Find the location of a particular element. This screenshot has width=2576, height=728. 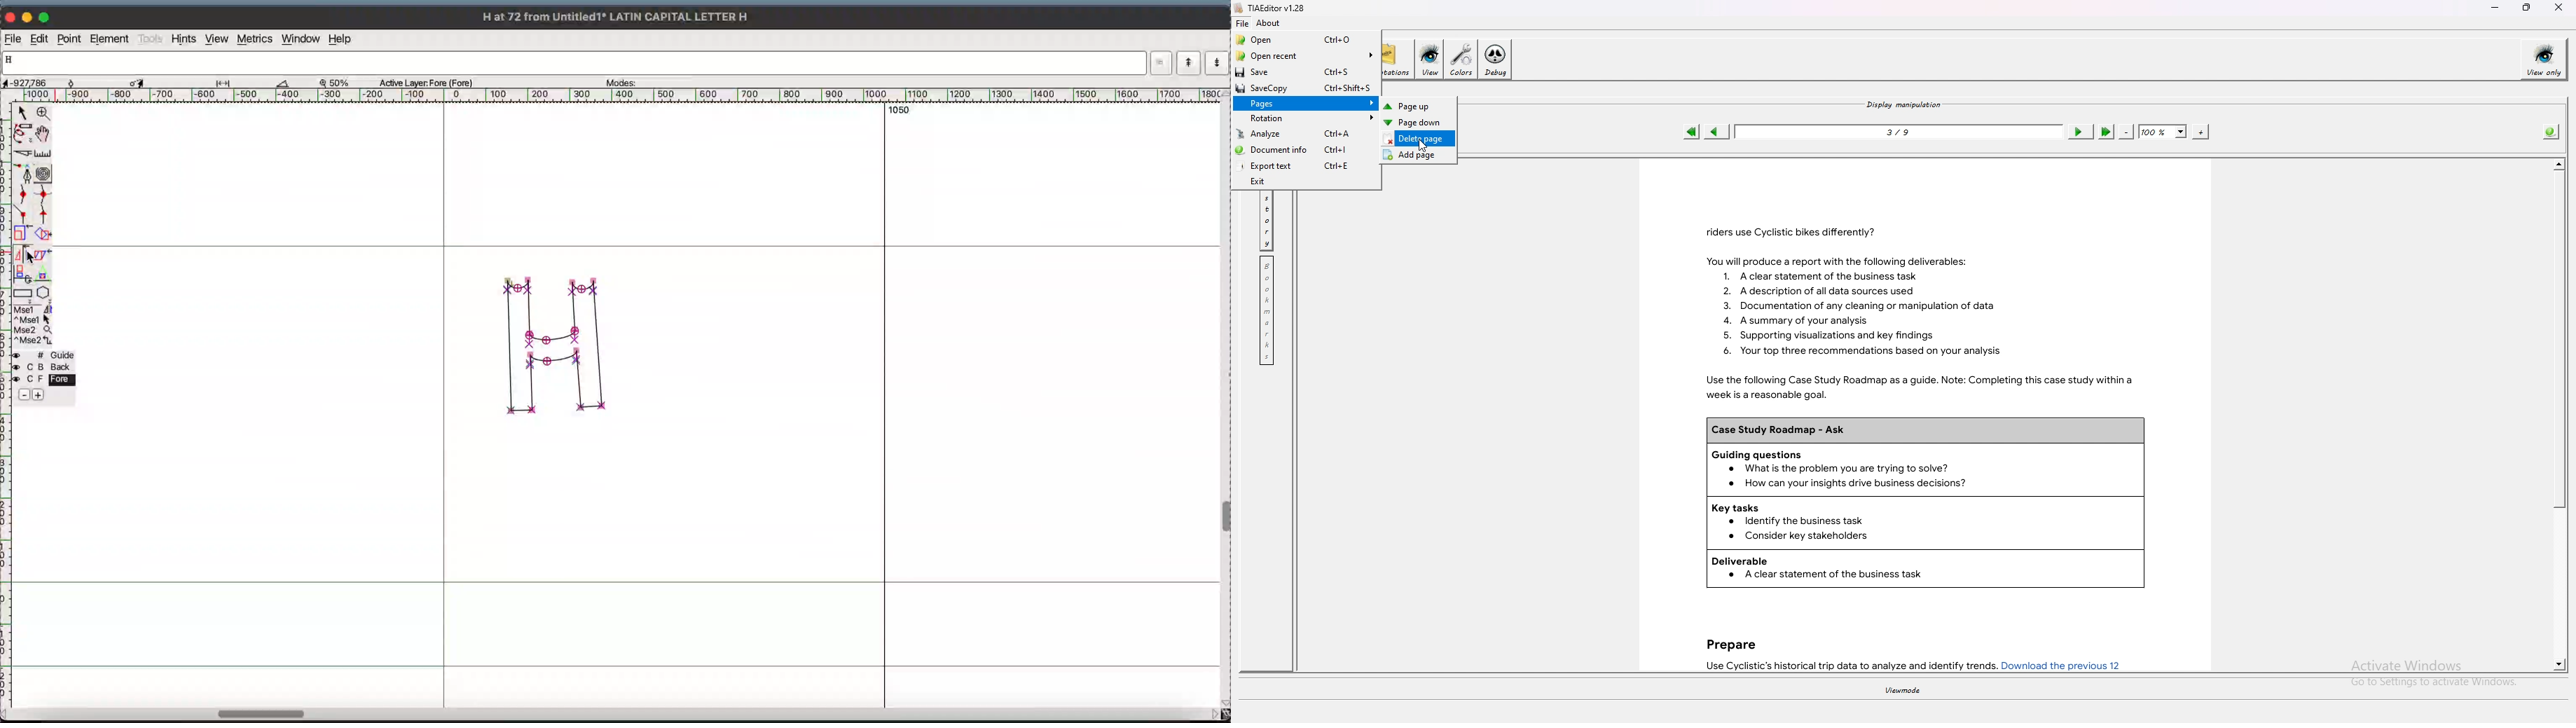

help is located at coordinates (343, 37).